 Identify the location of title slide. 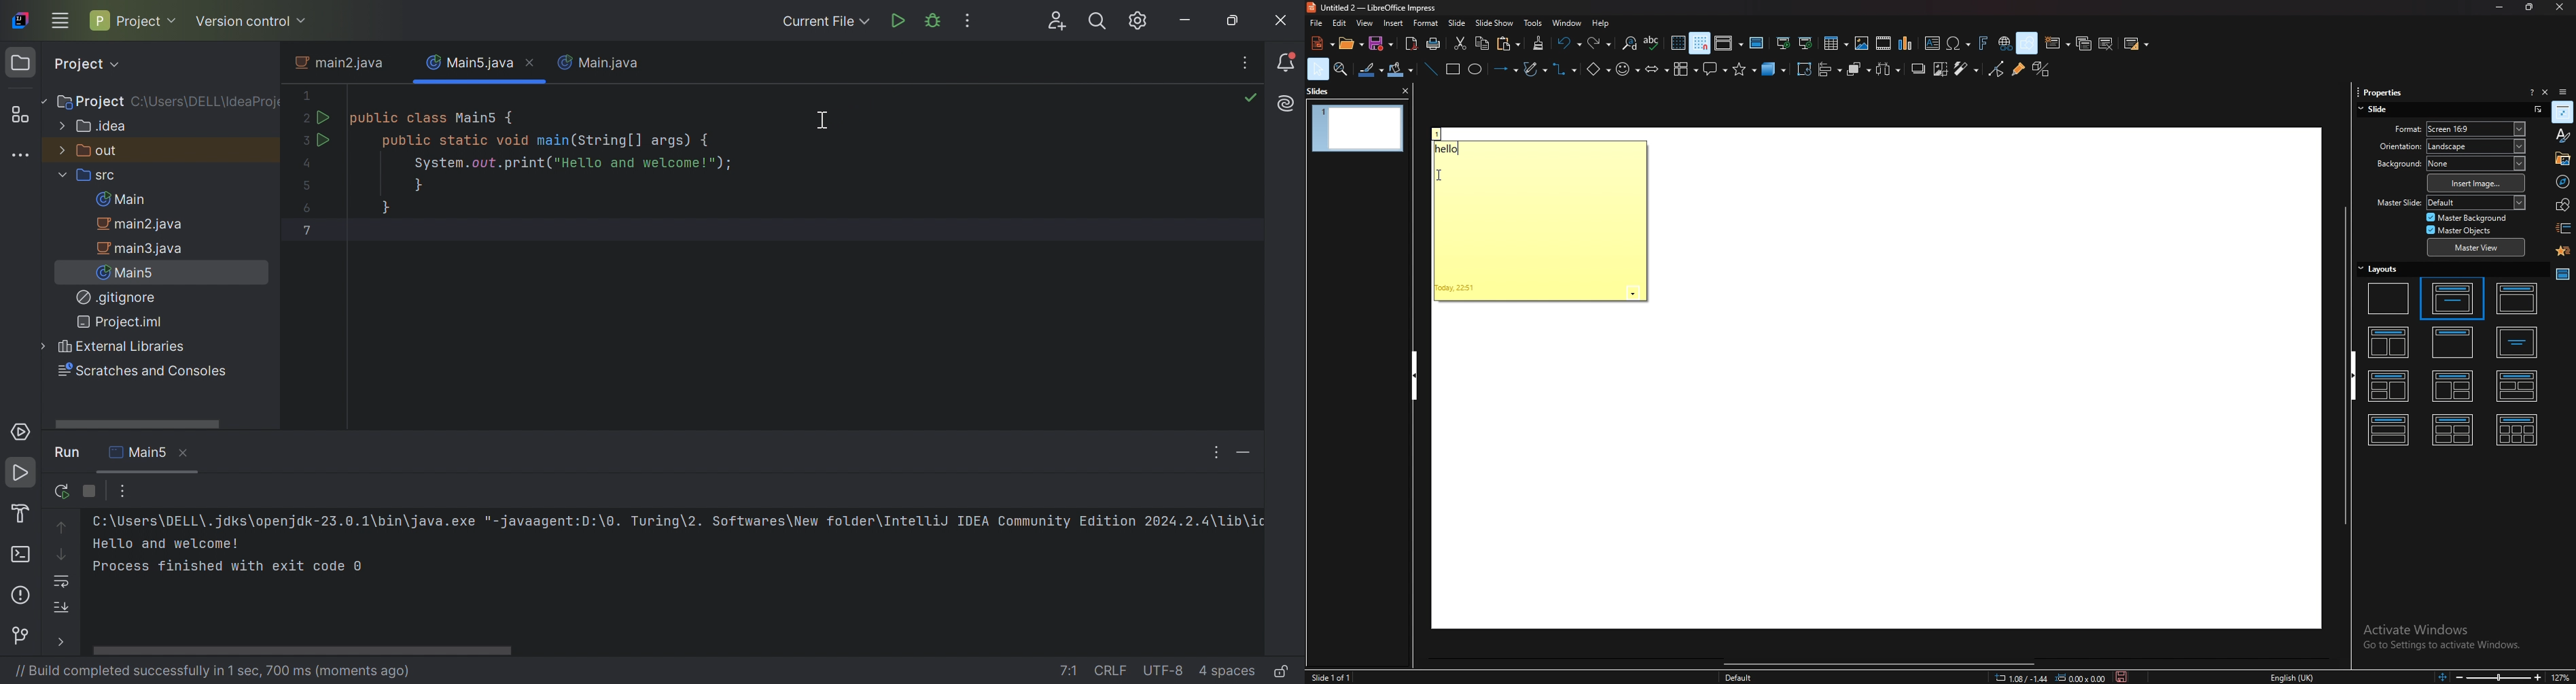
(2451, 298).